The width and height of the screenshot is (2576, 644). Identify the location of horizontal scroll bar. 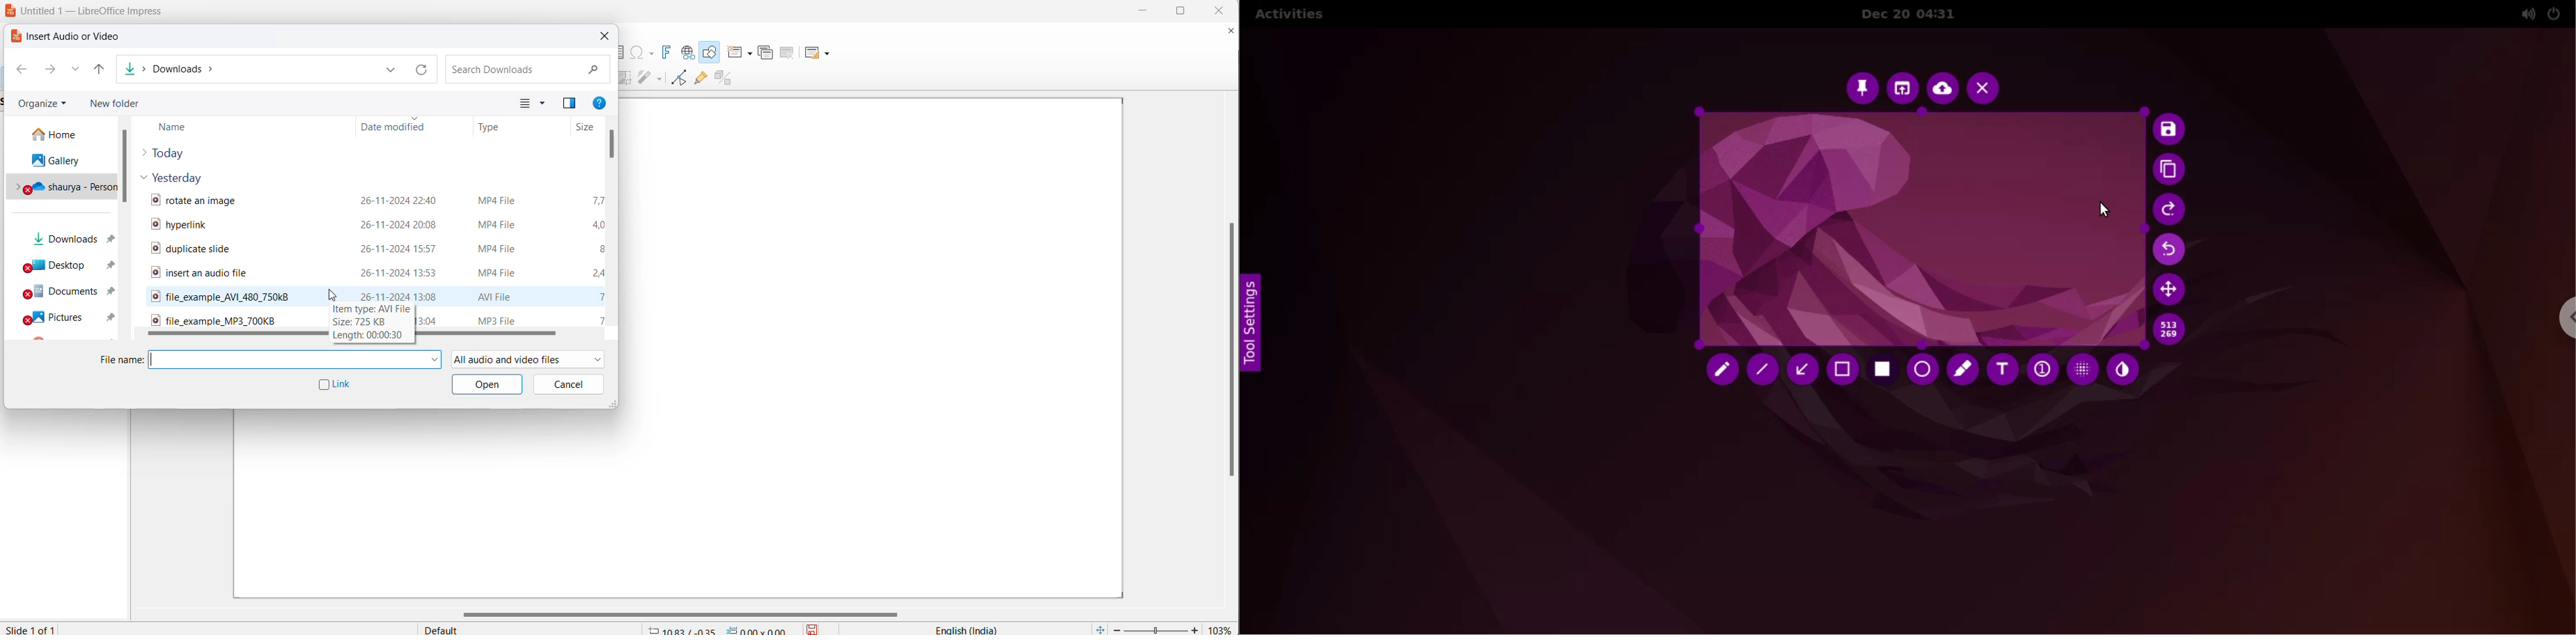
(679, 612).